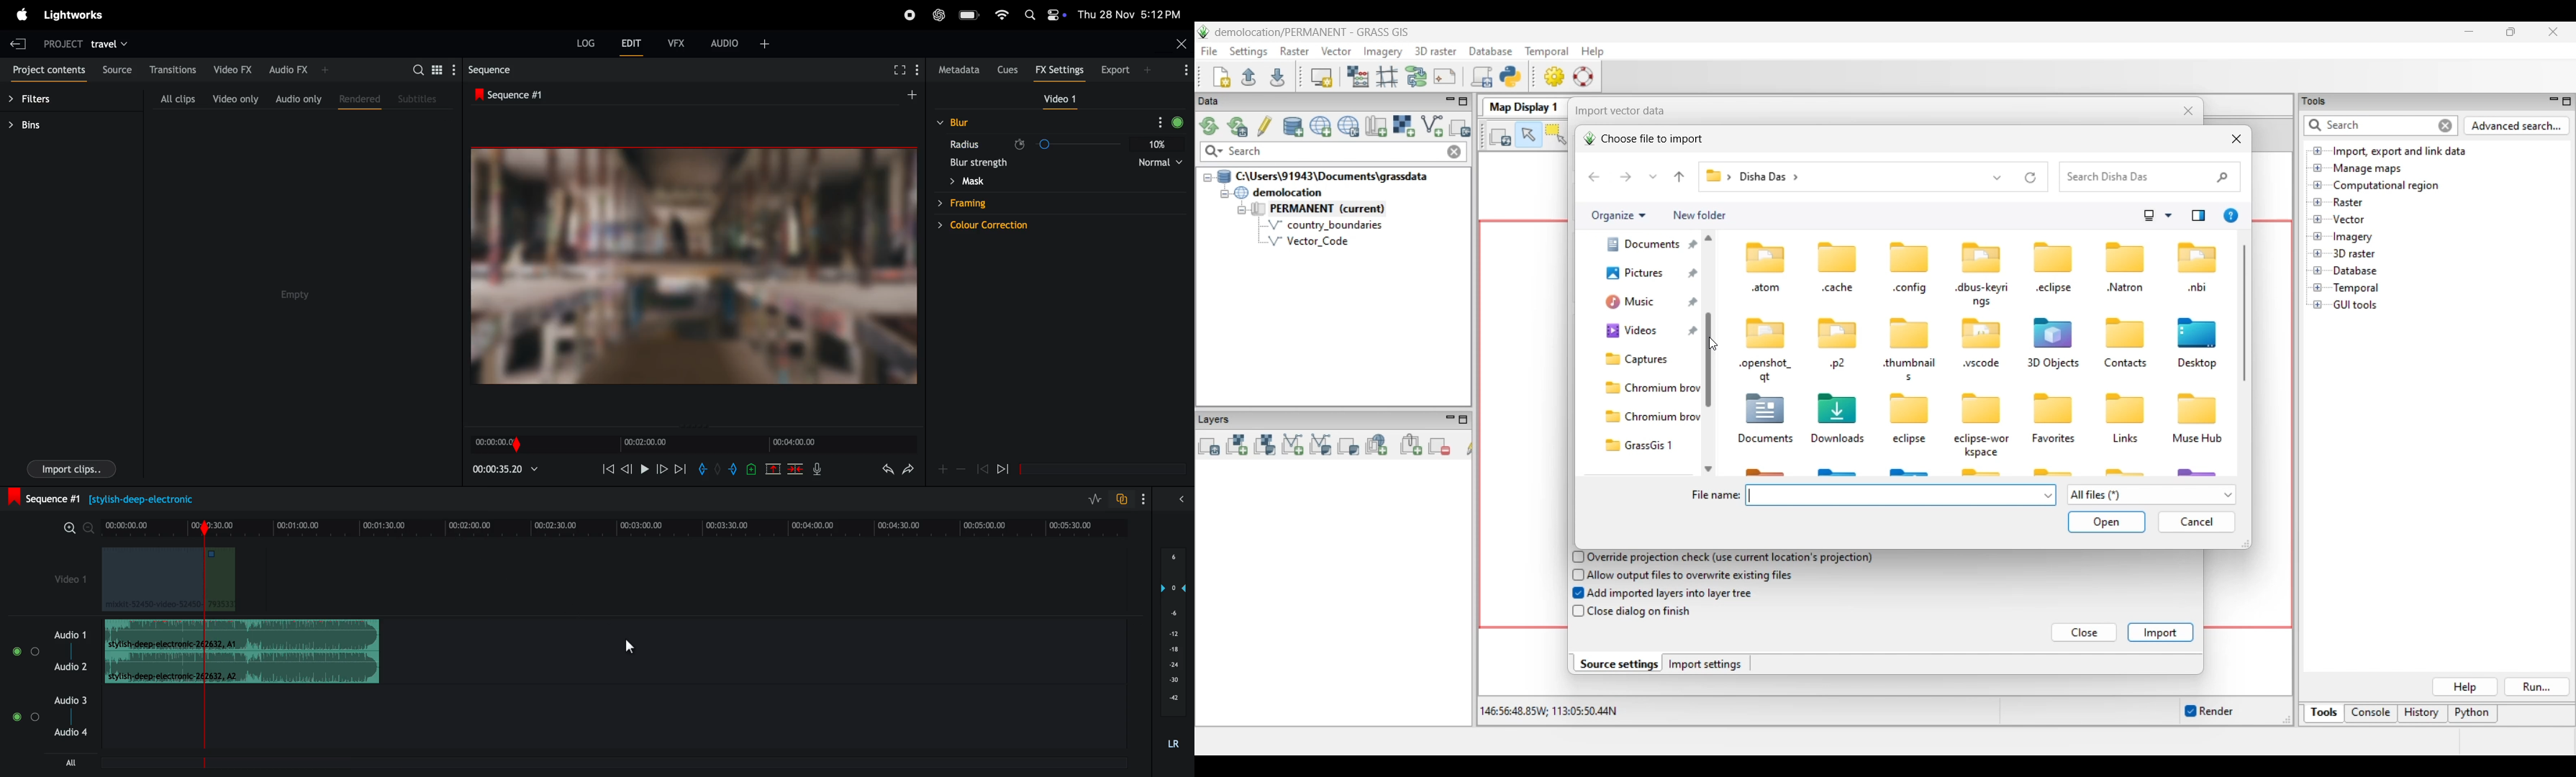  I want to click on blur, so click(958, 122).